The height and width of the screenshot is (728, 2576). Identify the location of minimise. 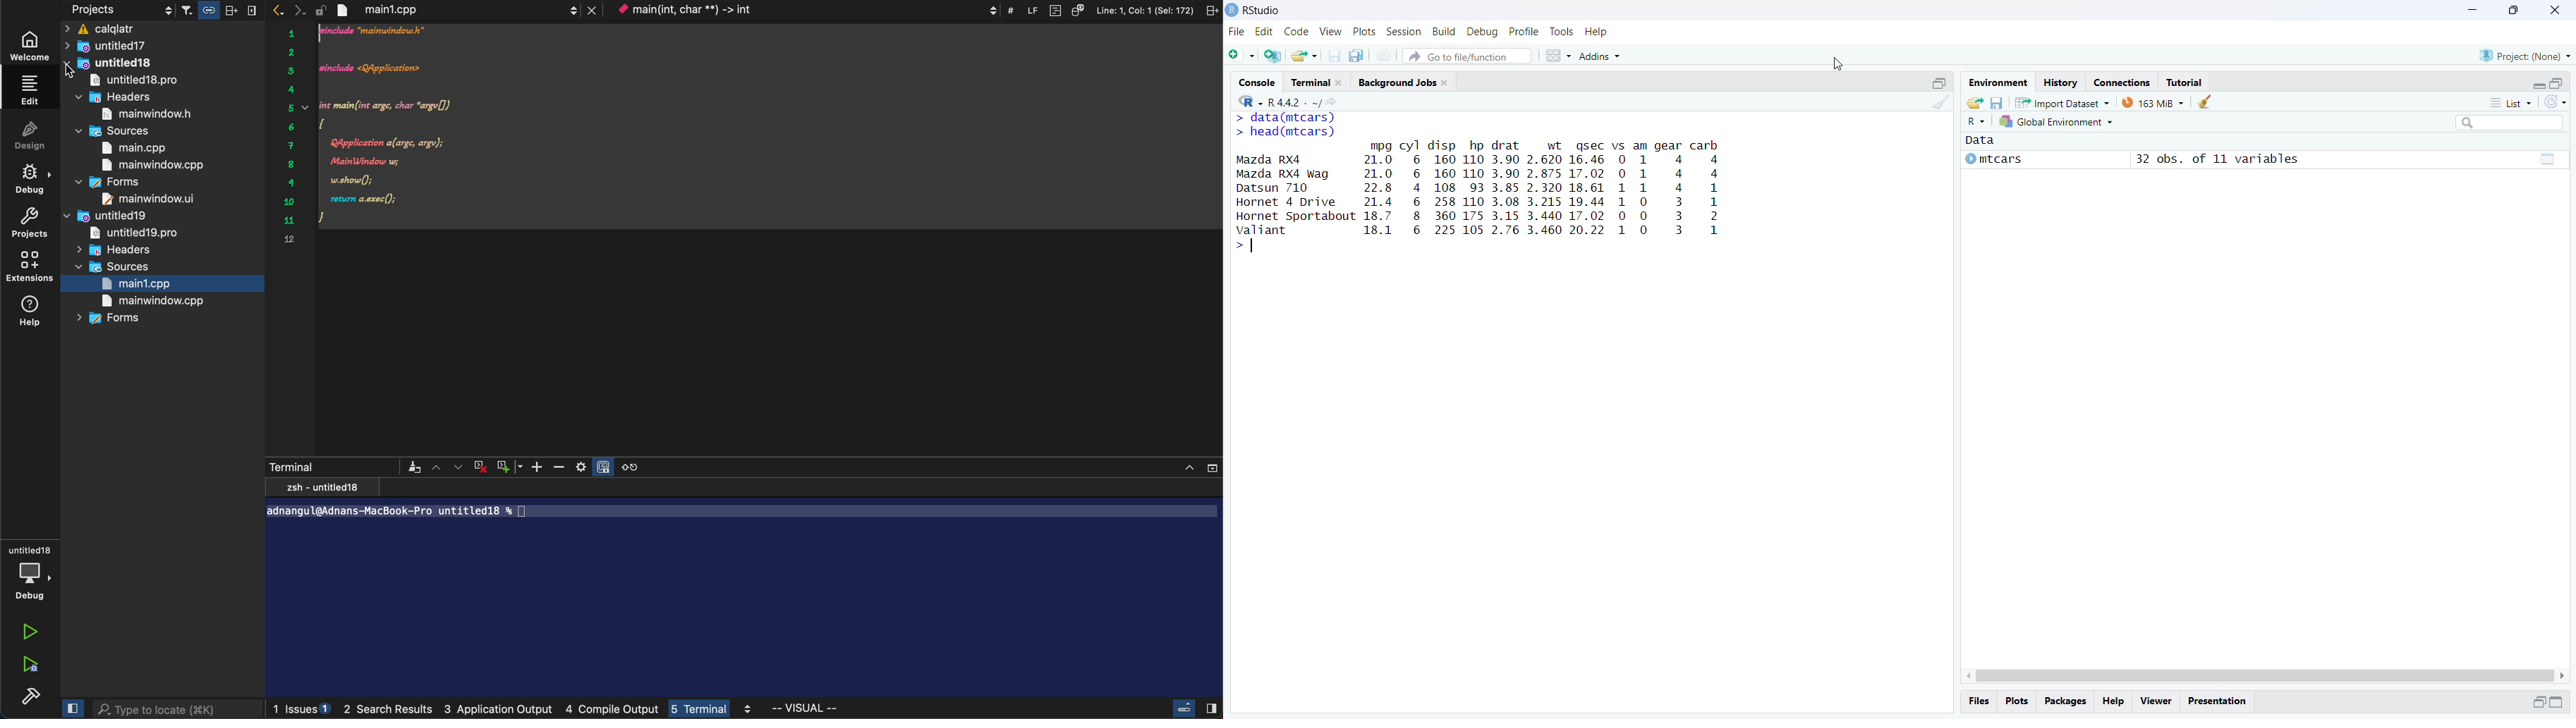
(2475, 8).